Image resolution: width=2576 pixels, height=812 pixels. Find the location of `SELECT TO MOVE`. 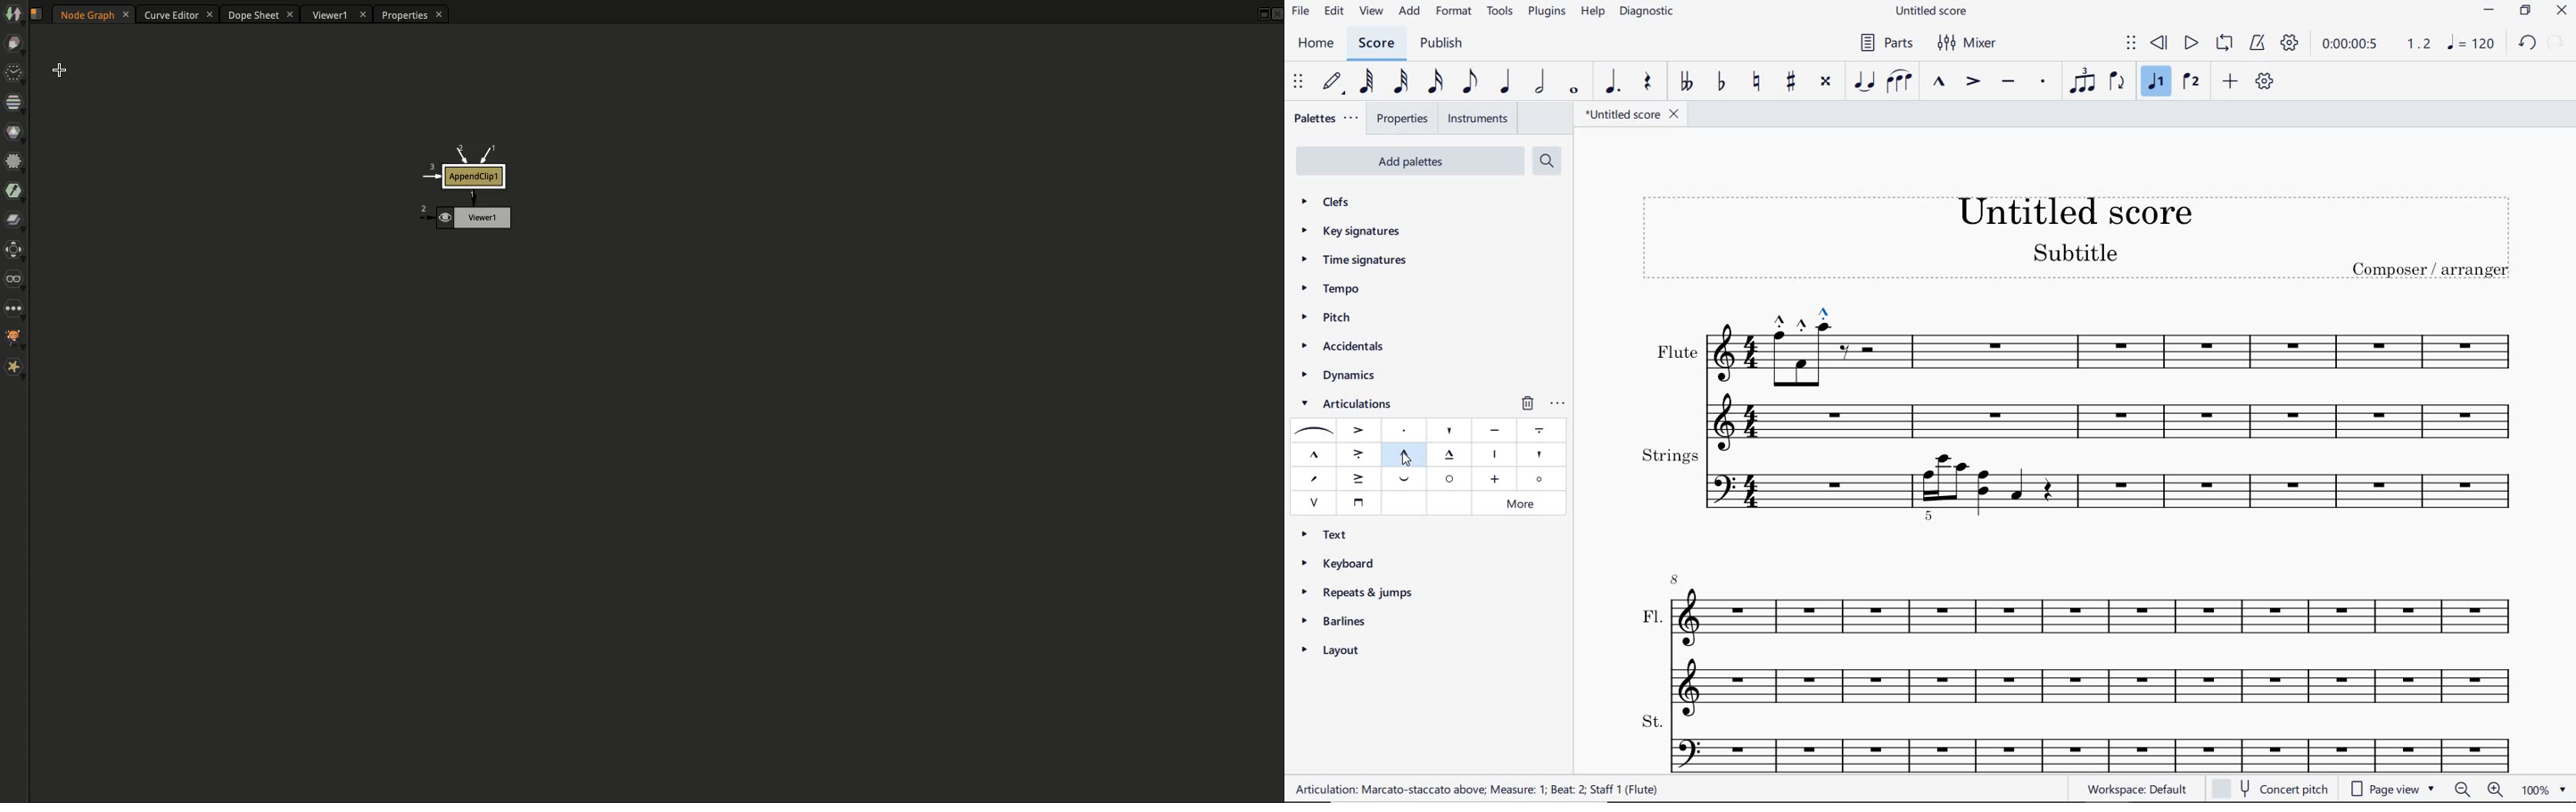

SELECT TO MOVE is located at coordinates (2132, 44).